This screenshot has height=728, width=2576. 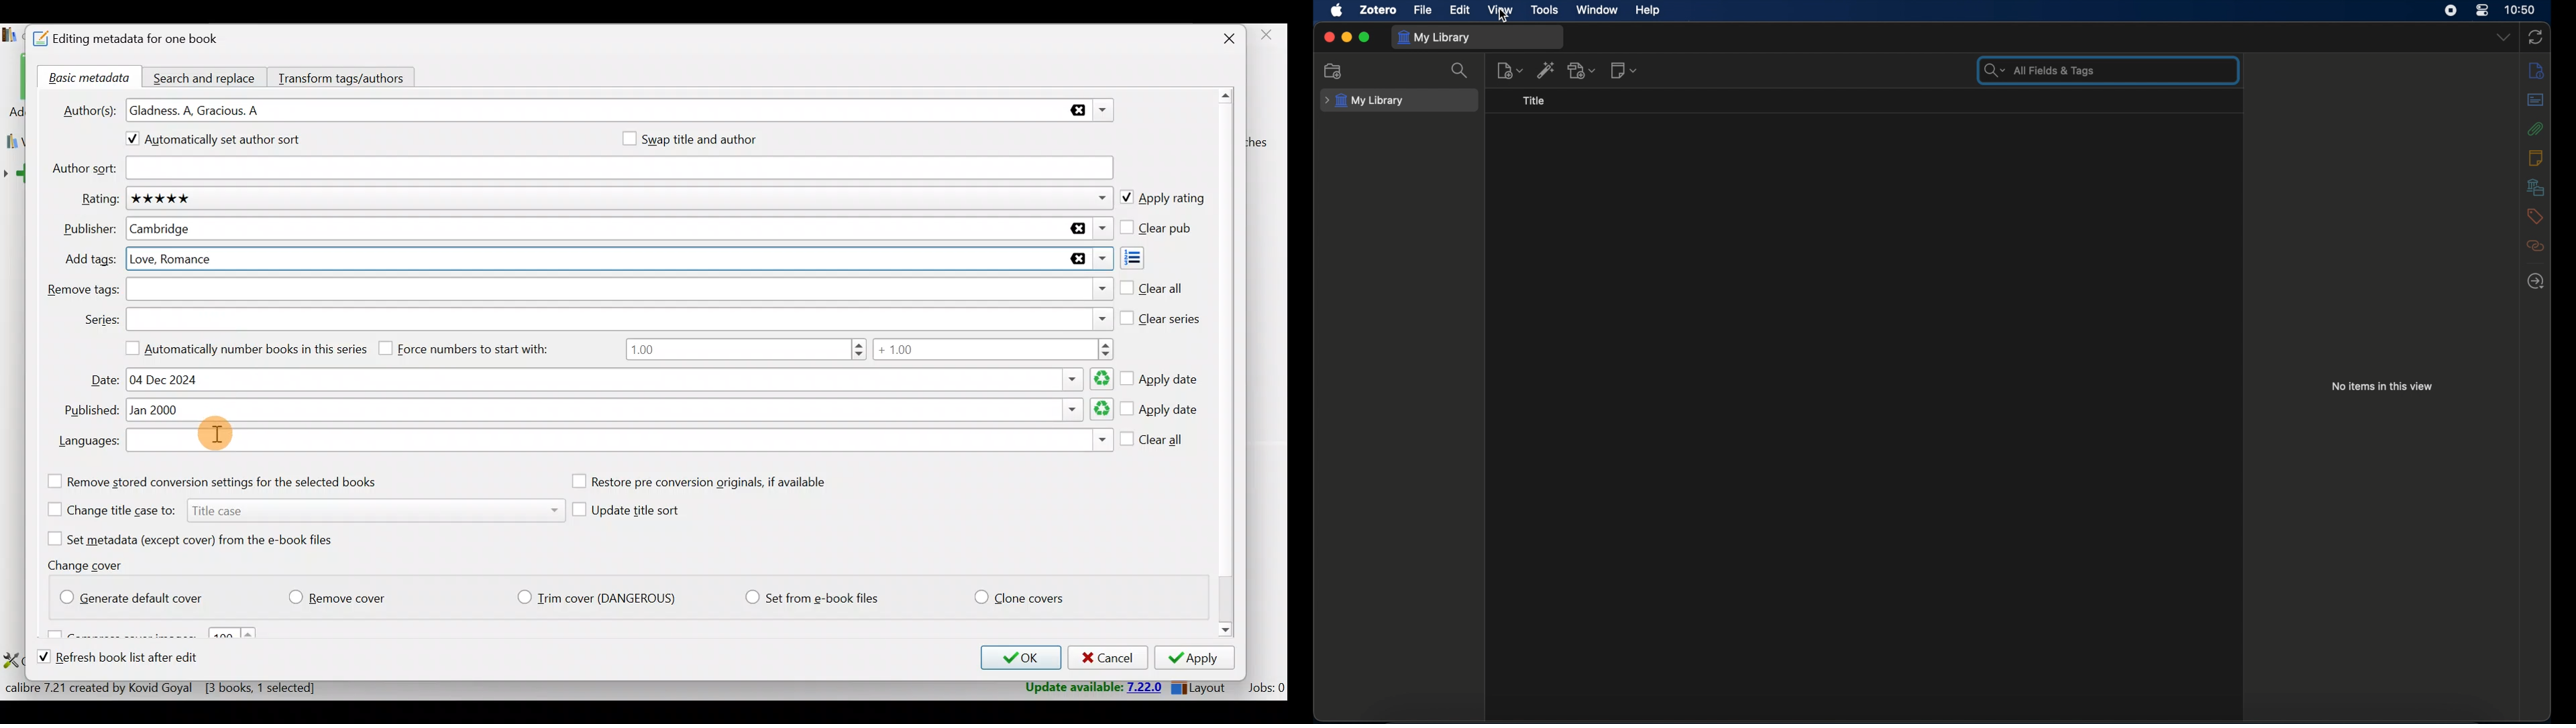 I want to click on close, so click(x=1328, y=36).